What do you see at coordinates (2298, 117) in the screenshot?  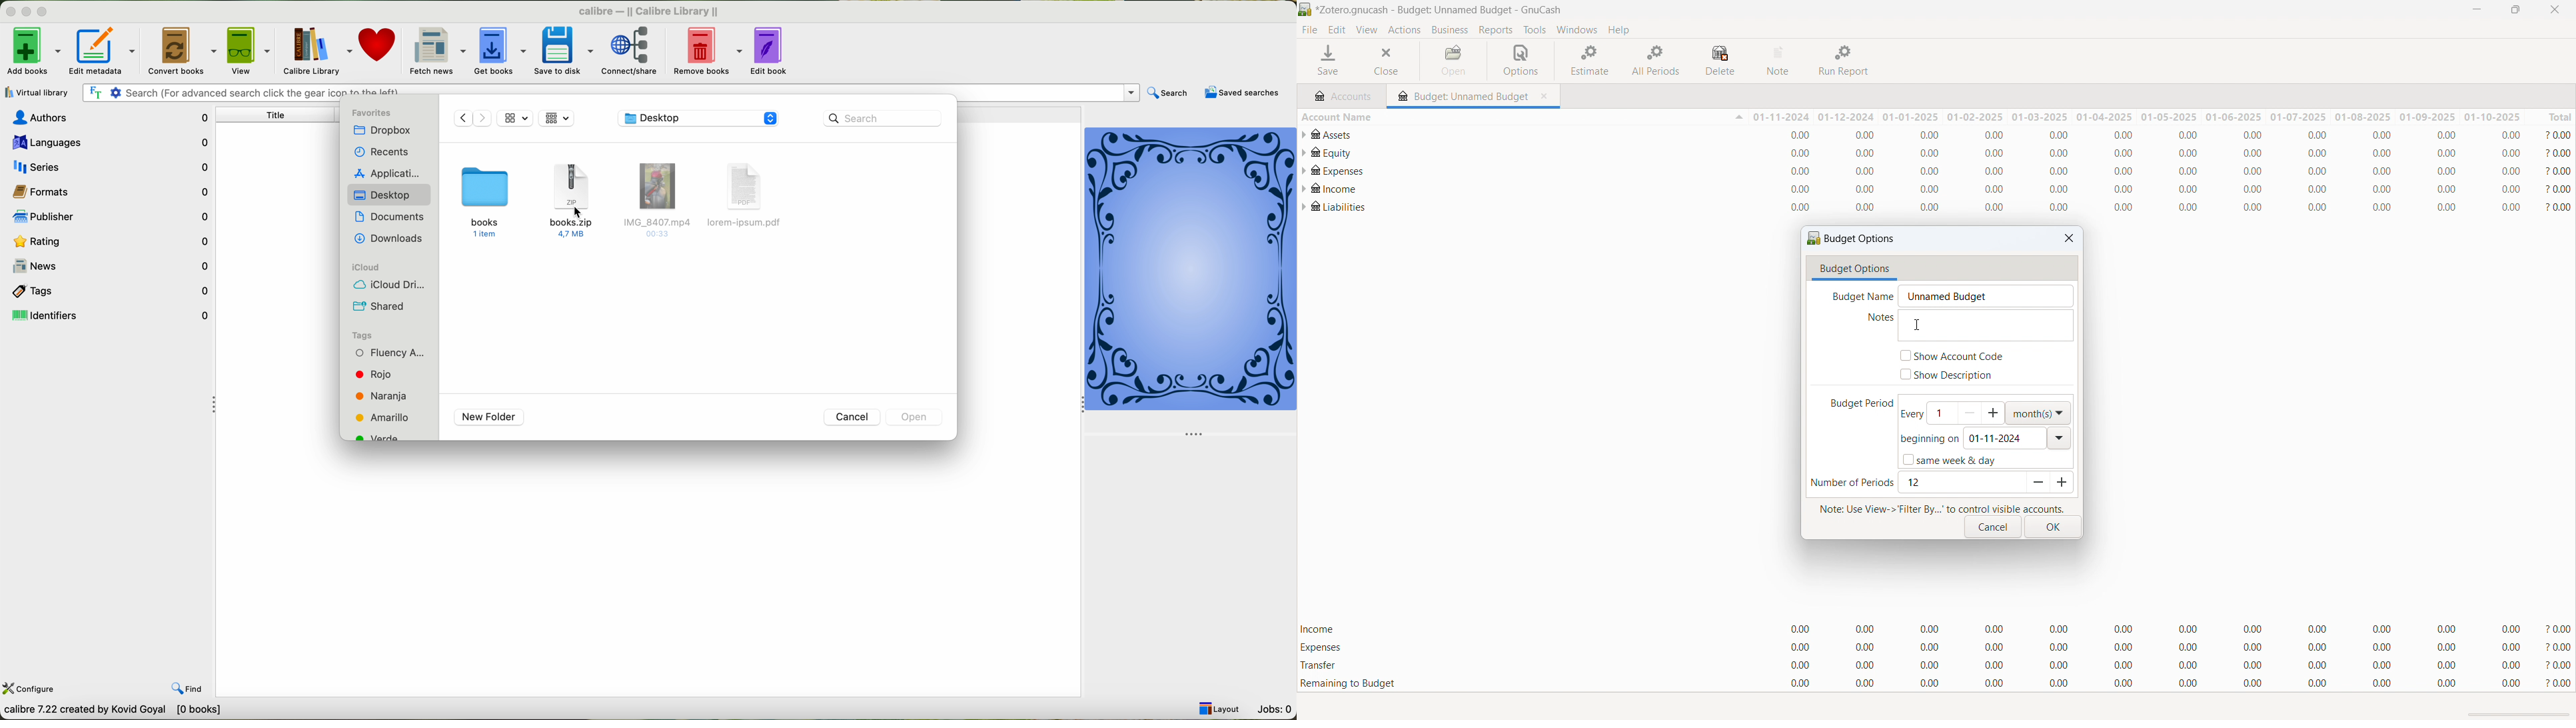 I see `01-07-2025` at bounding box center [2298, 117].